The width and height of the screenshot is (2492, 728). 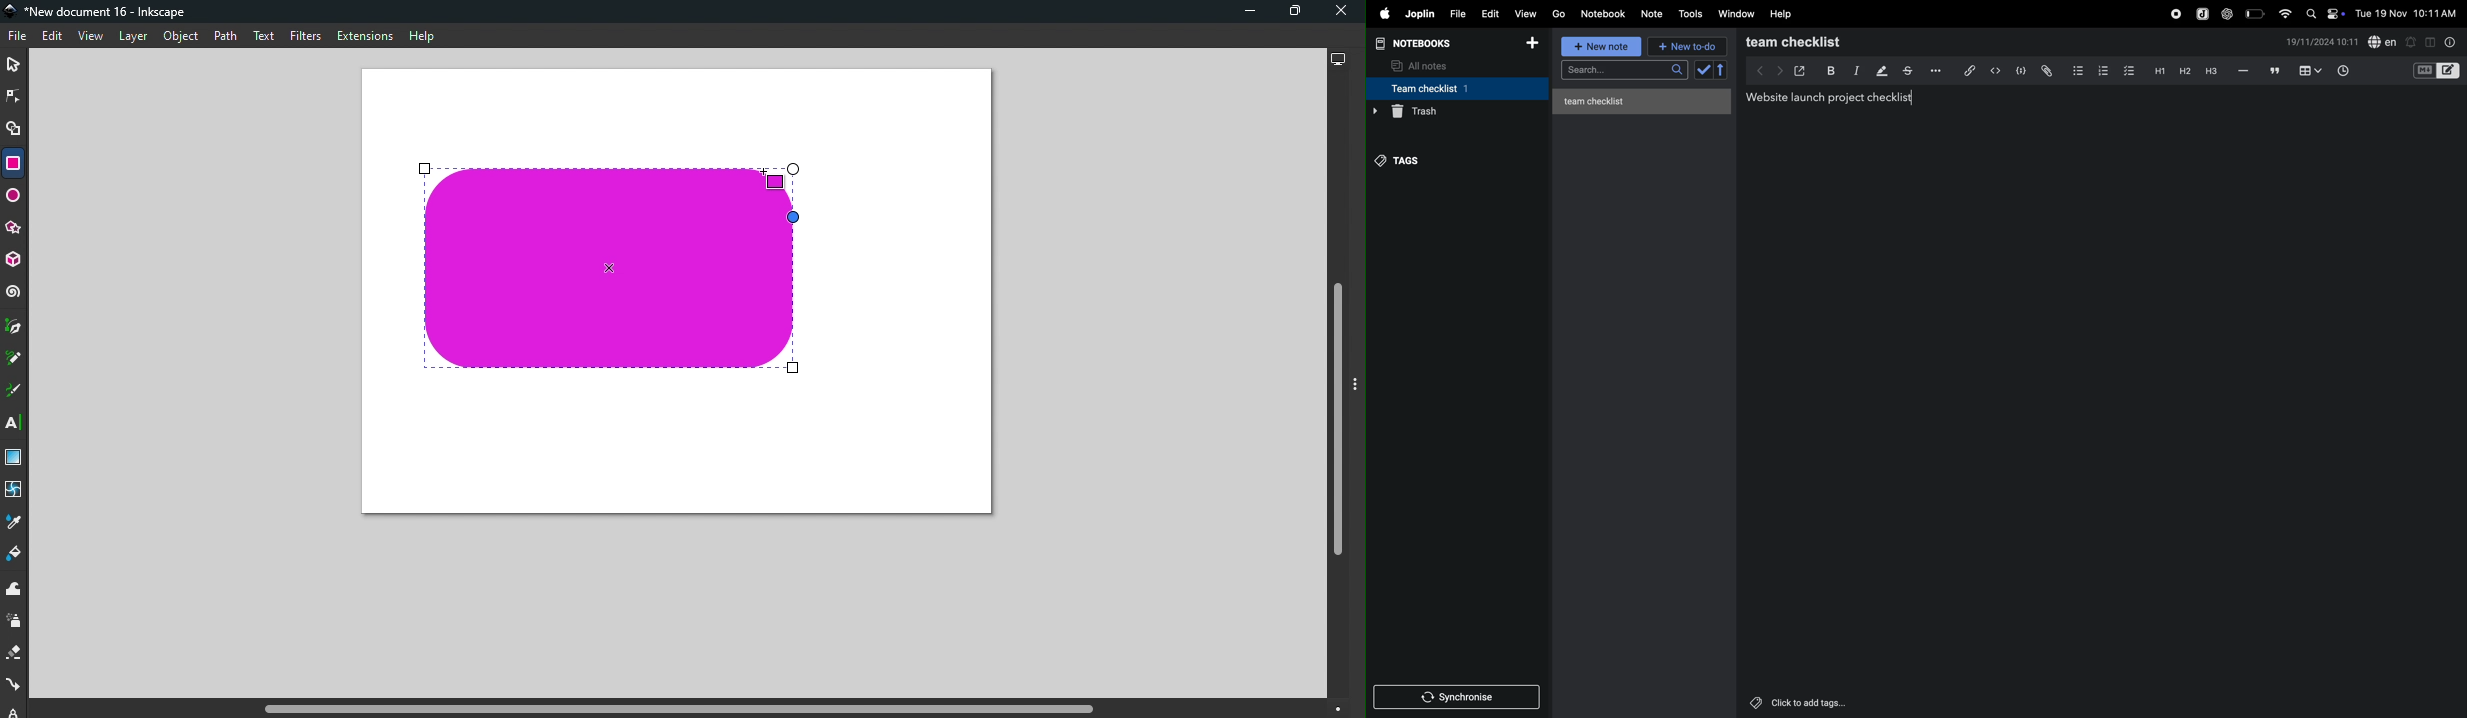 I want to click on spell check, so click(x=2383, y=42).